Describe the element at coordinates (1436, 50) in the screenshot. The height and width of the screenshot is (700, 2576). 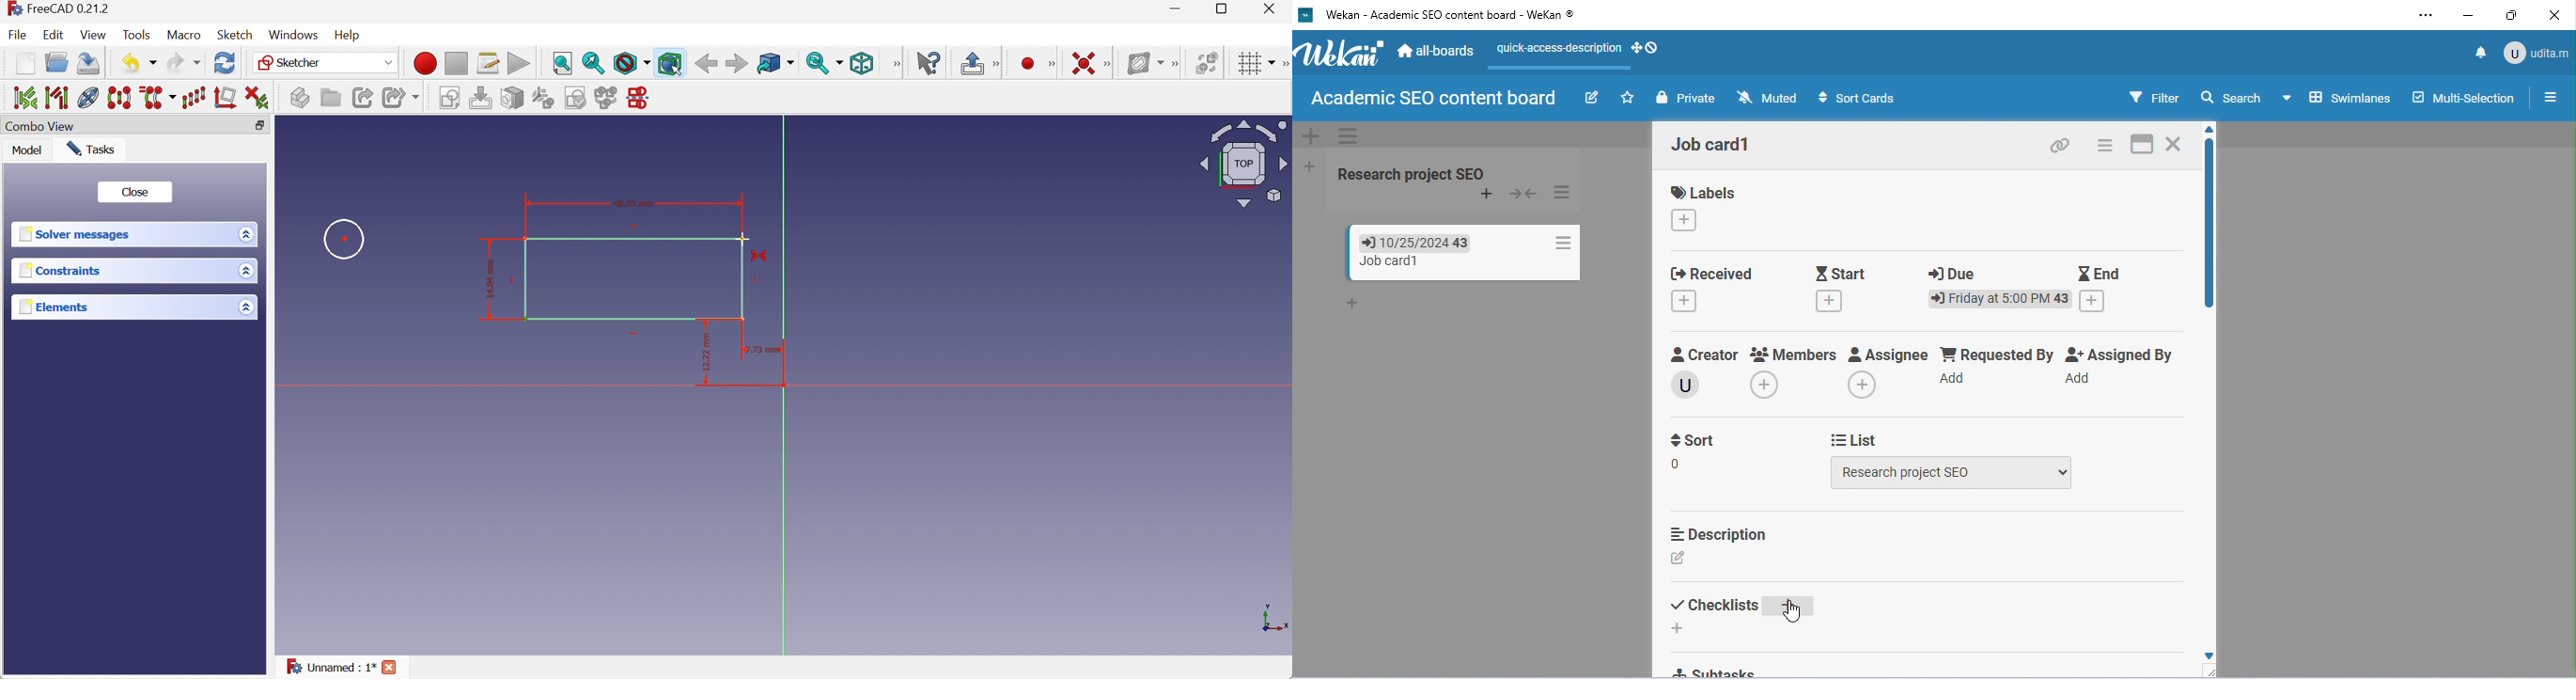
I see `all-boards` at that location.